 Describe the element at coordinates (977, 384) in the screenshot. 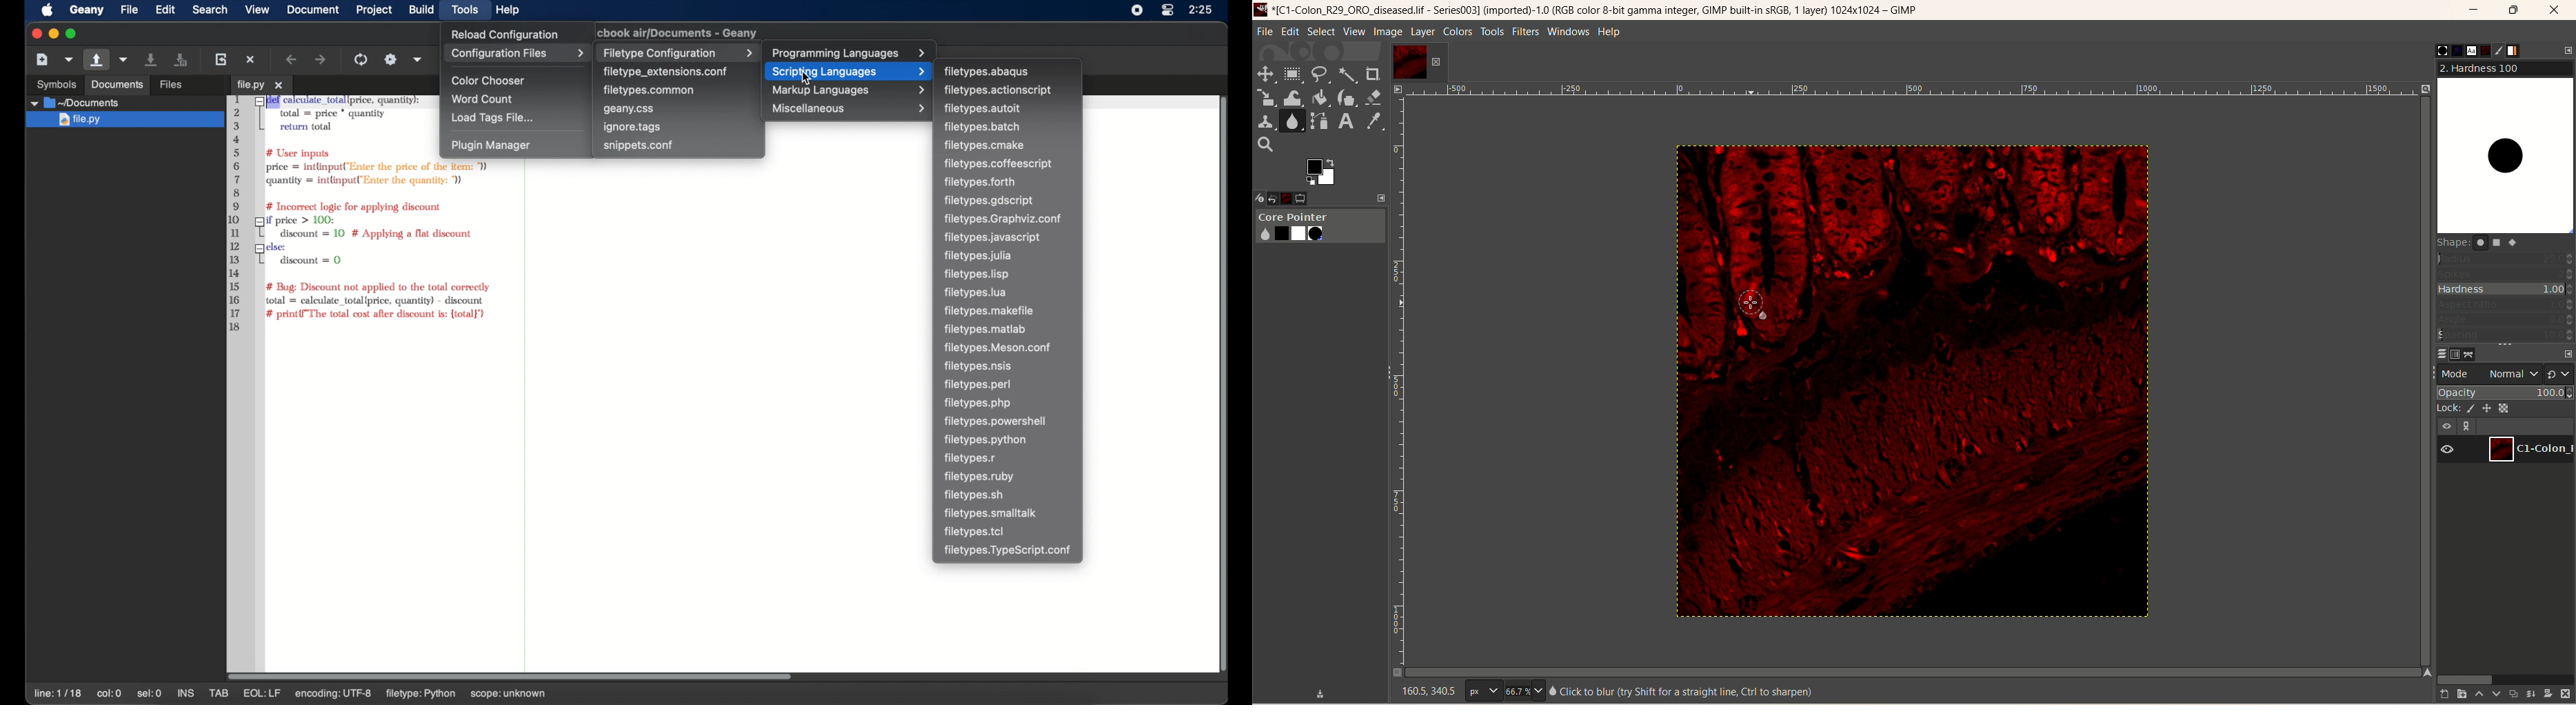

I see `filetypes` at that location.